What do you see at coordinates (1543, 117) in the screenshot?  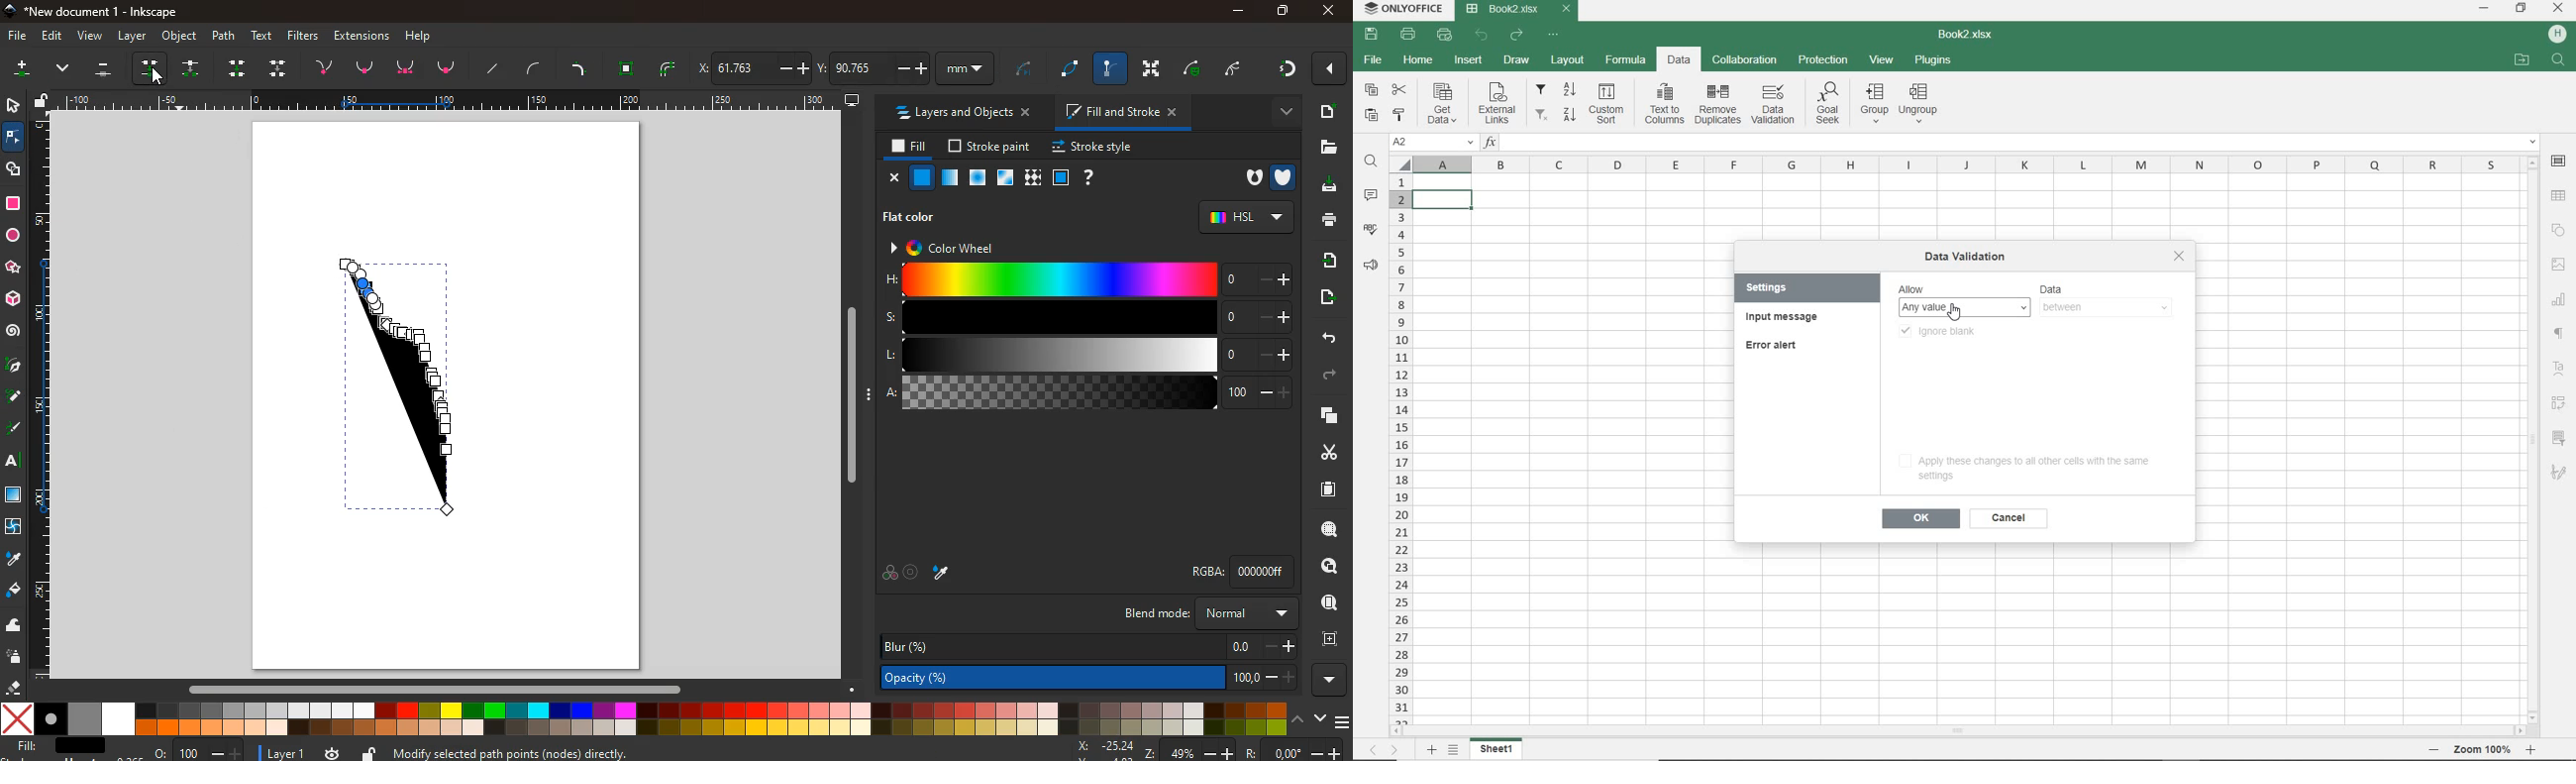 I see `remove filters` at bounding box center [1543, 117].